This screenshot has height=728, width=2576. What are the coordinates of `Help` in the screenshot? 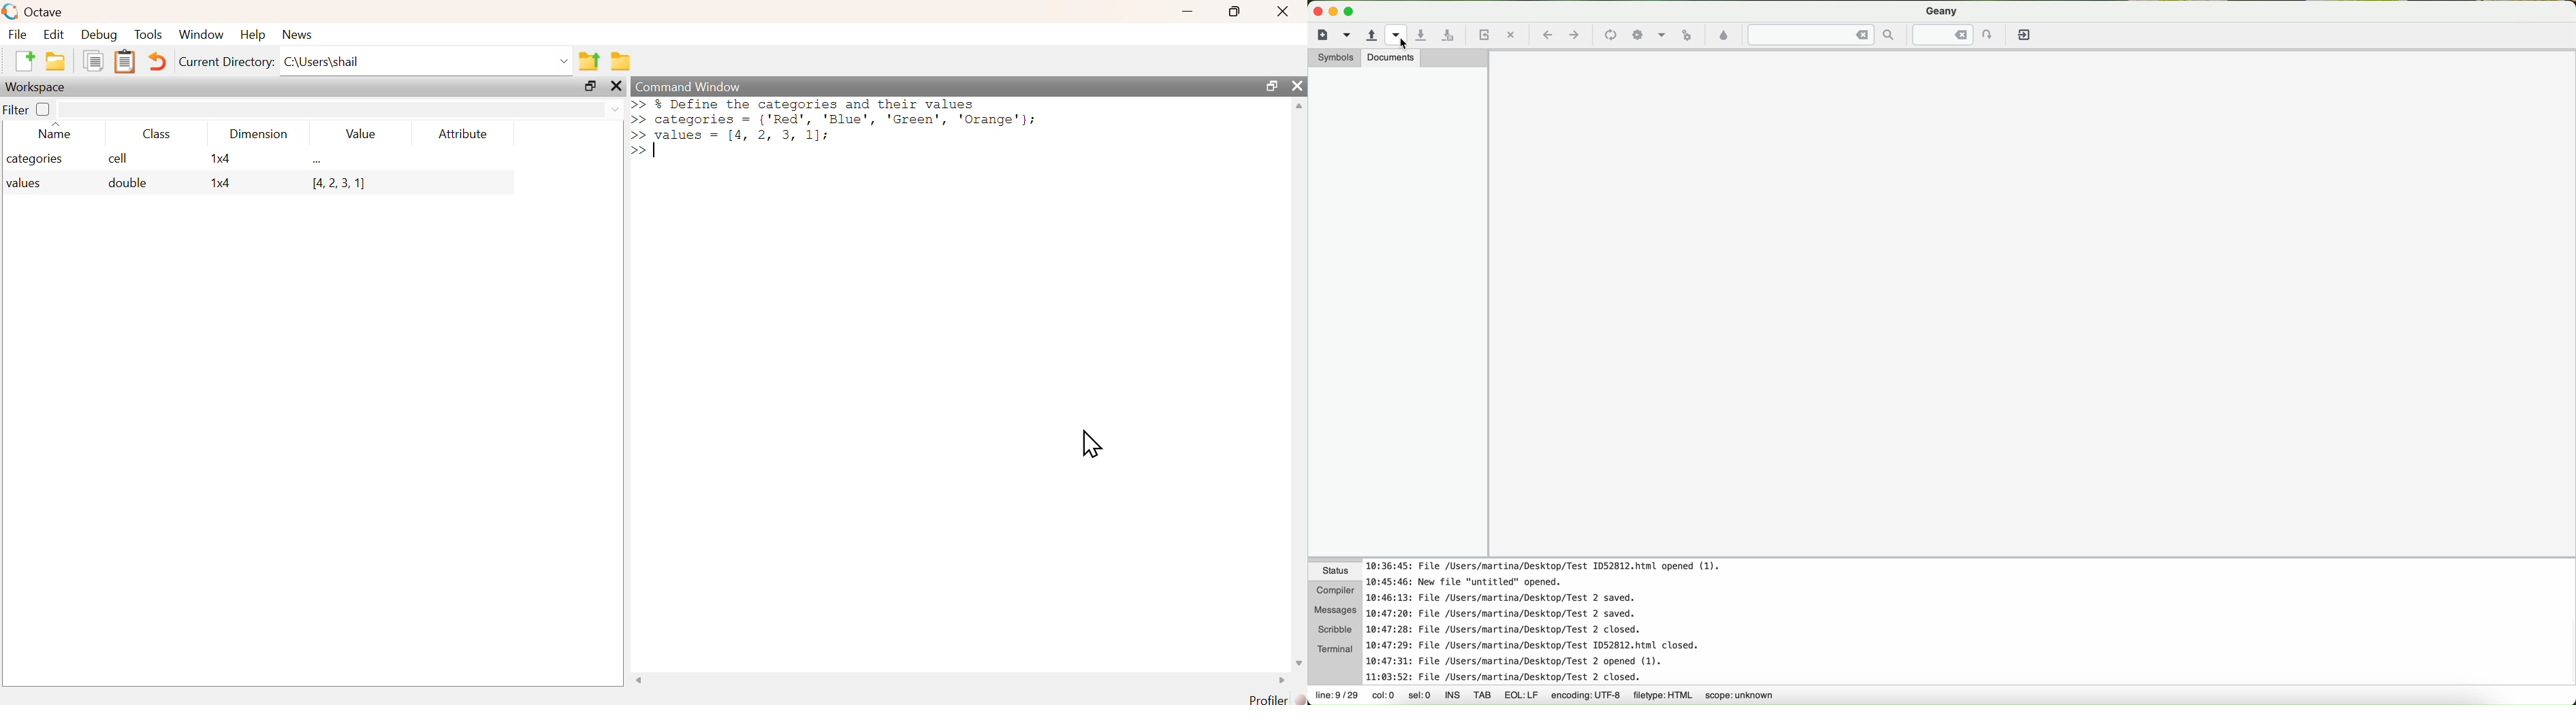 It's located at (253, 35).